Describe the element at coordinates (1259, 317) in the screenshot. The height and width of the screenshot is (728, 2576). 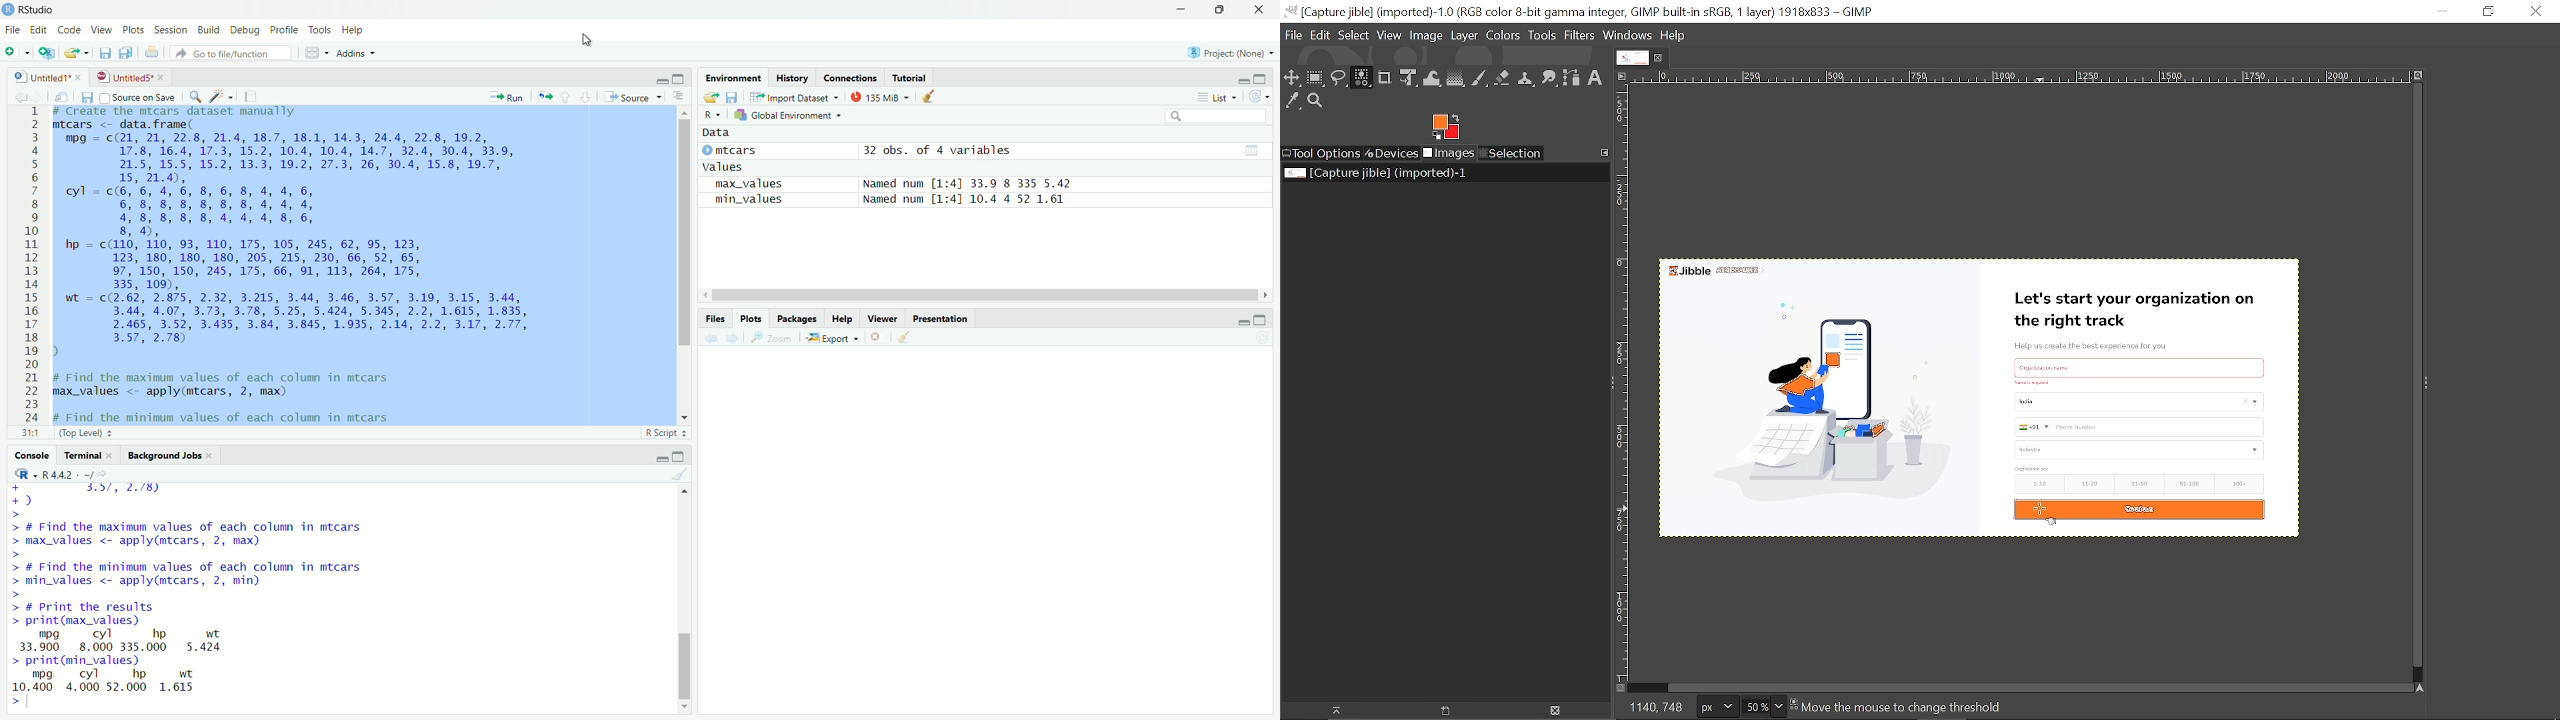
I see `maximise` at that location.